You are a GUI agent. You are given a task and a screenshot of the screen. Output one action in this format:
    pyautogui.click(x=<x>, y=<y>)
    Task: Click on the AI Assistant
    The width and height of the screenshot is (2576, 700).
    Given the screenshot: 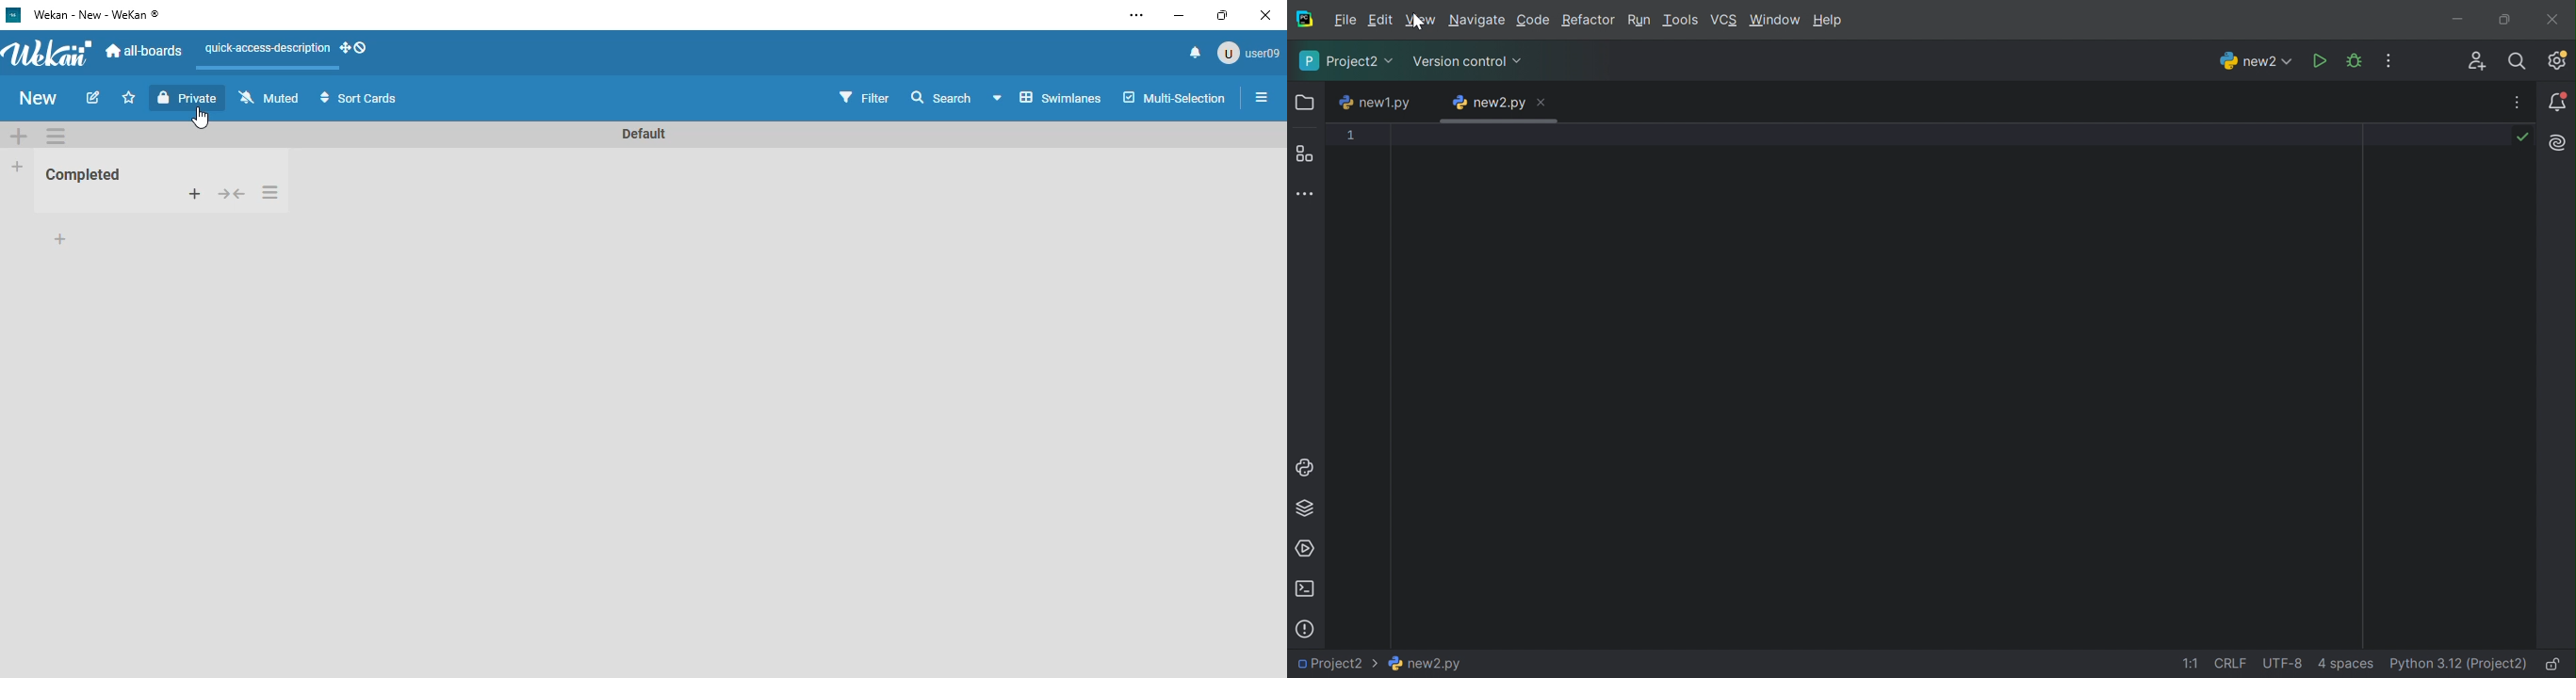 What is the action you would take?
    pyautogui.click(x=2559, y=144)
    